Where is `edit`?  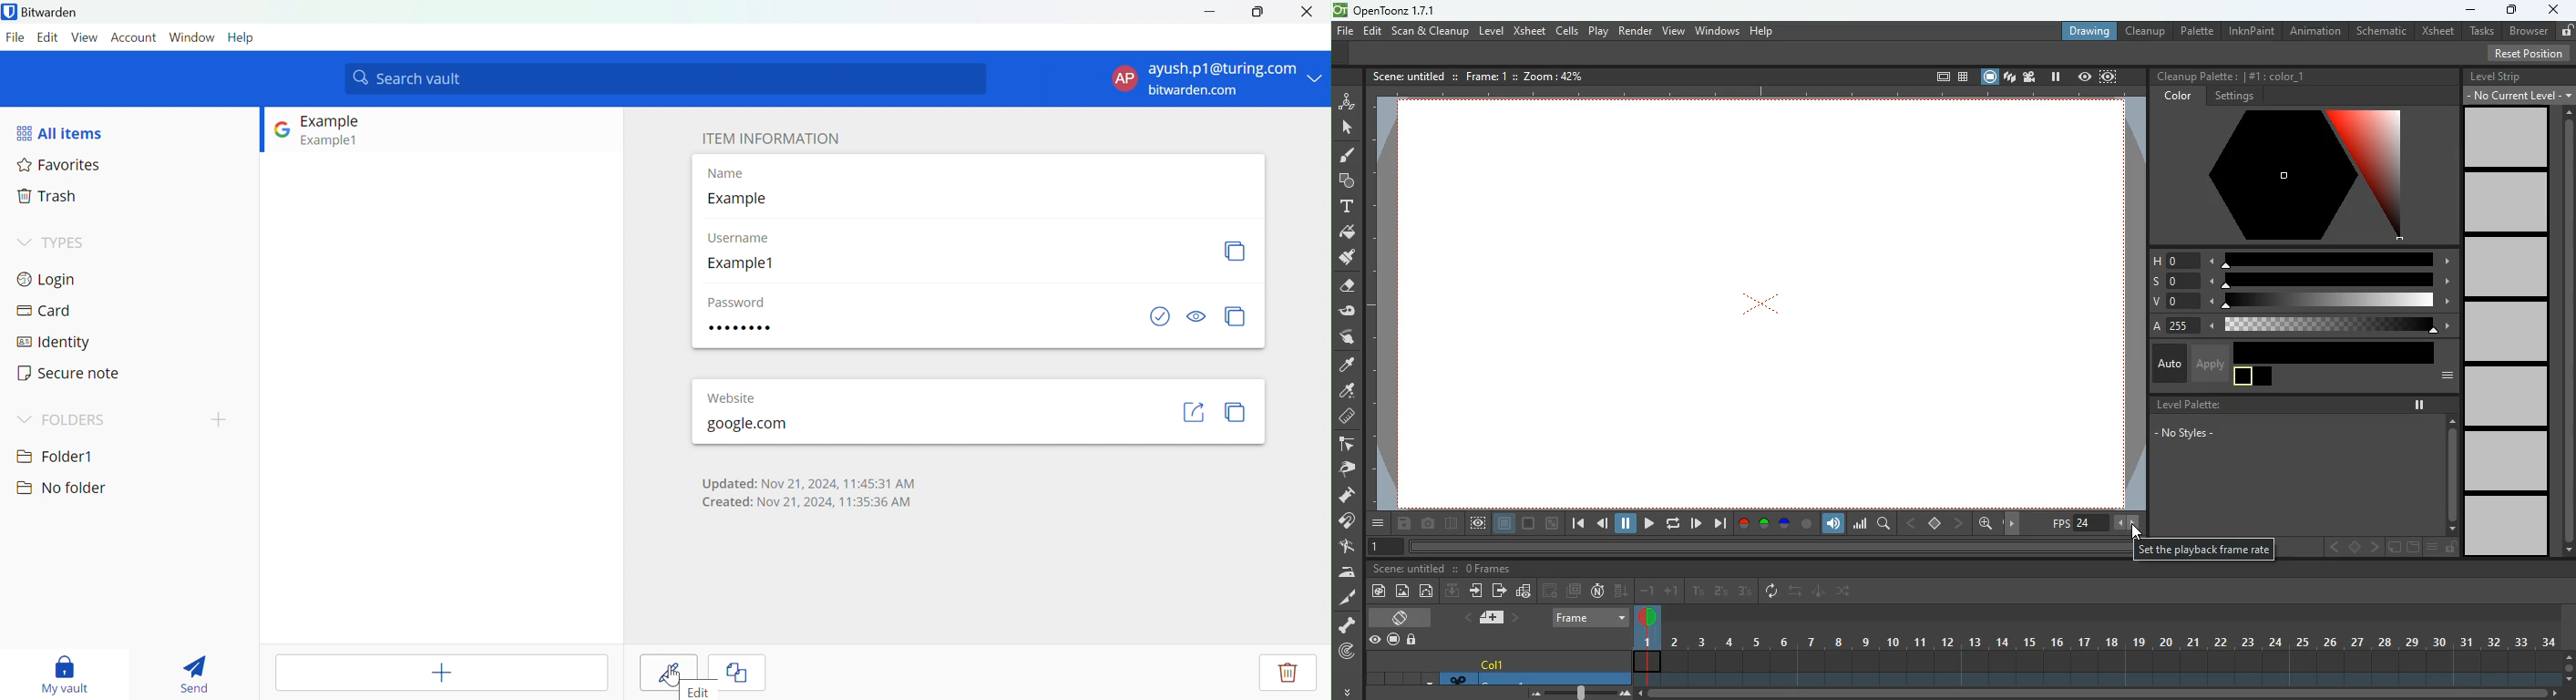 edit is located at coordinates (1819, 593).